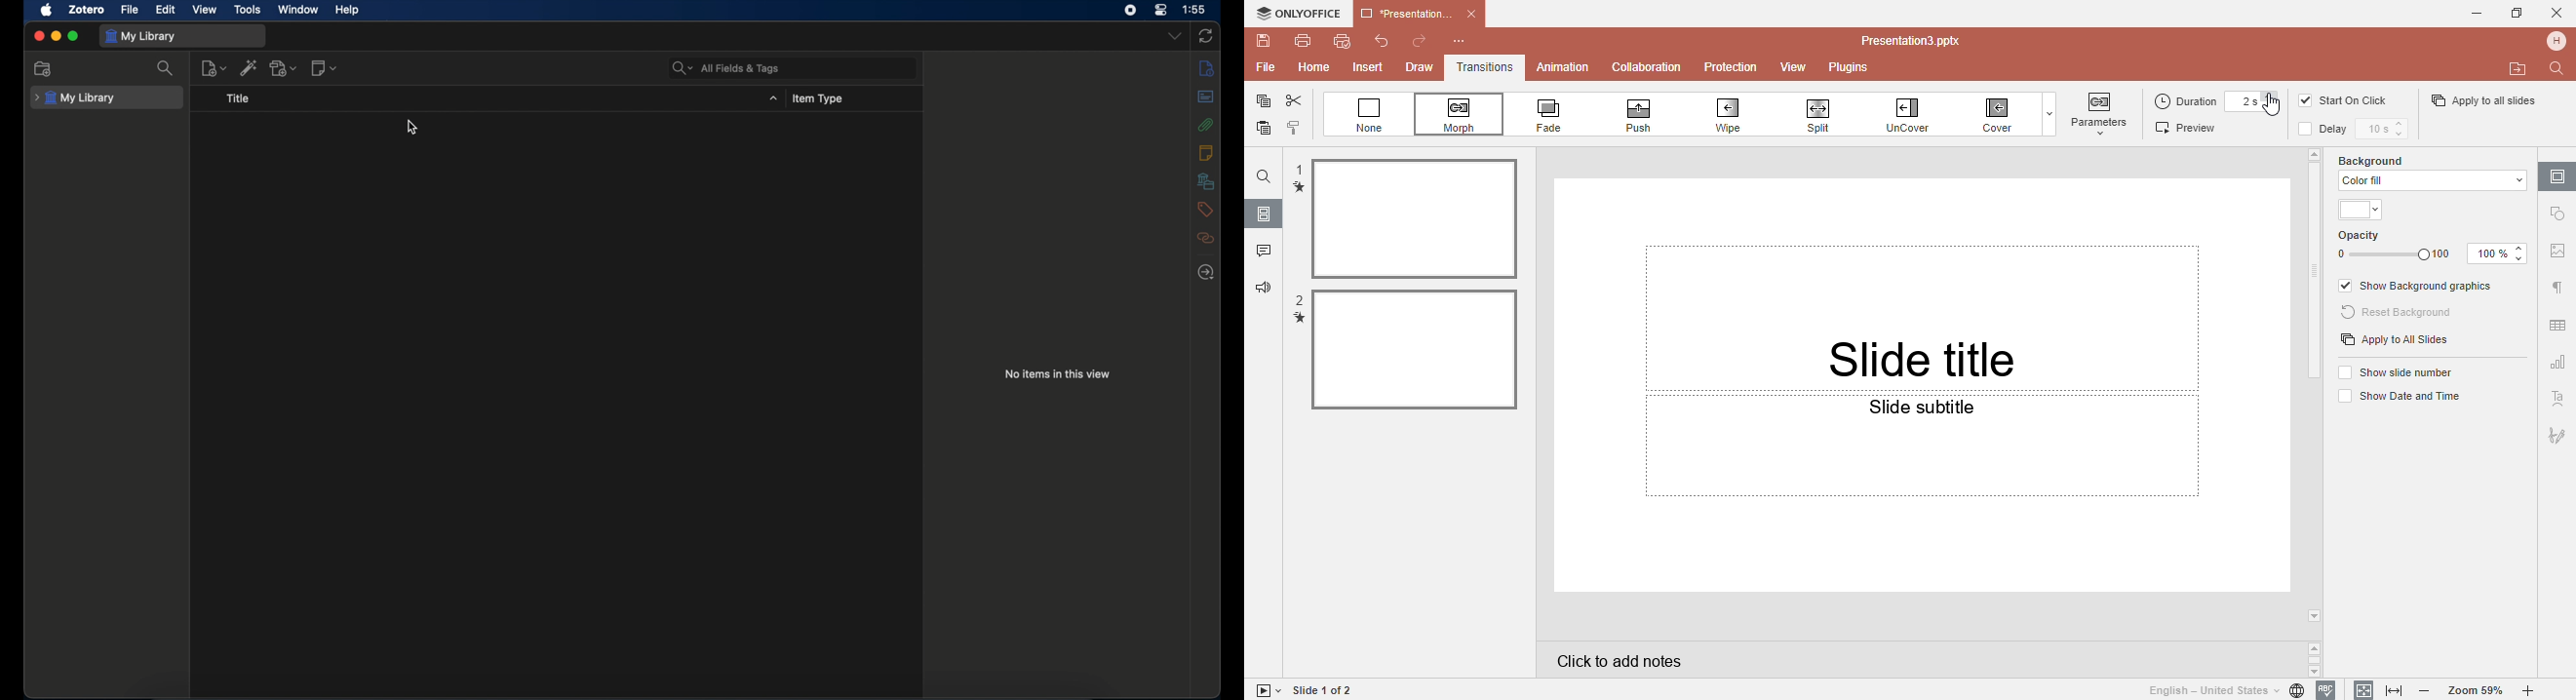  What do you see at coordinates (1206, 181) in the screenshot?
I see `libraries` at bounding box center [1206, 181].